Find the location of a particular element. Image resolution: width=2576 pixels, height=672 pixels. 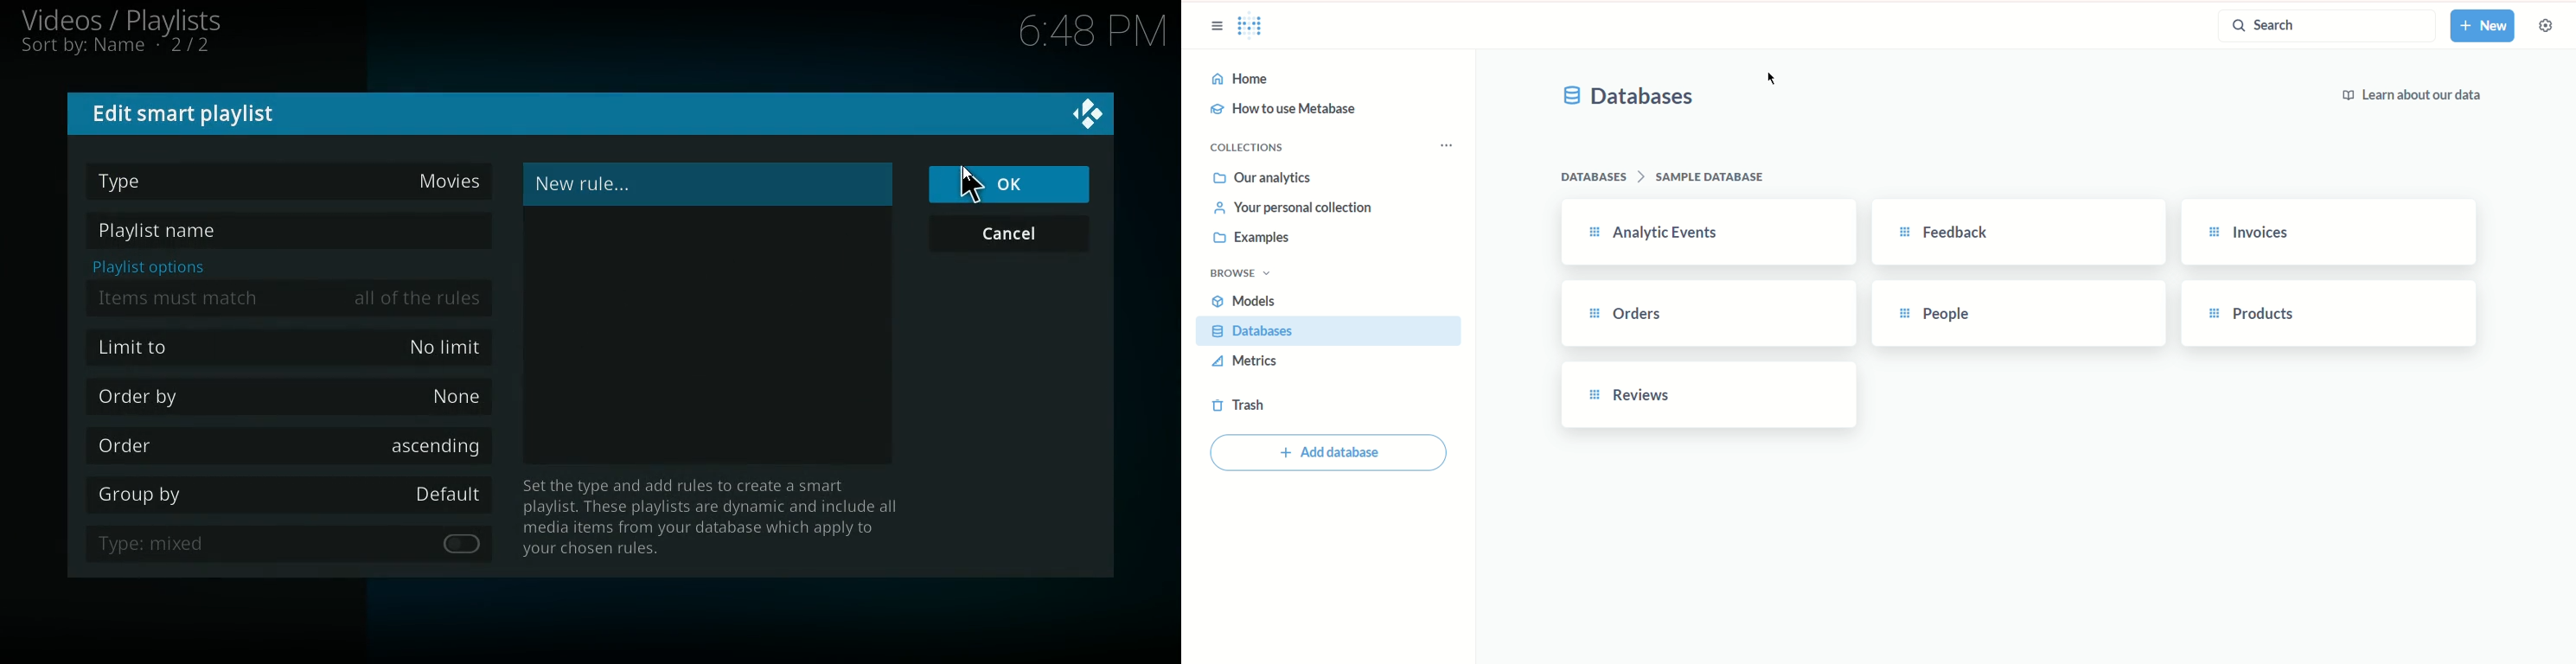

sort by name is located at coordinates (125, 48).